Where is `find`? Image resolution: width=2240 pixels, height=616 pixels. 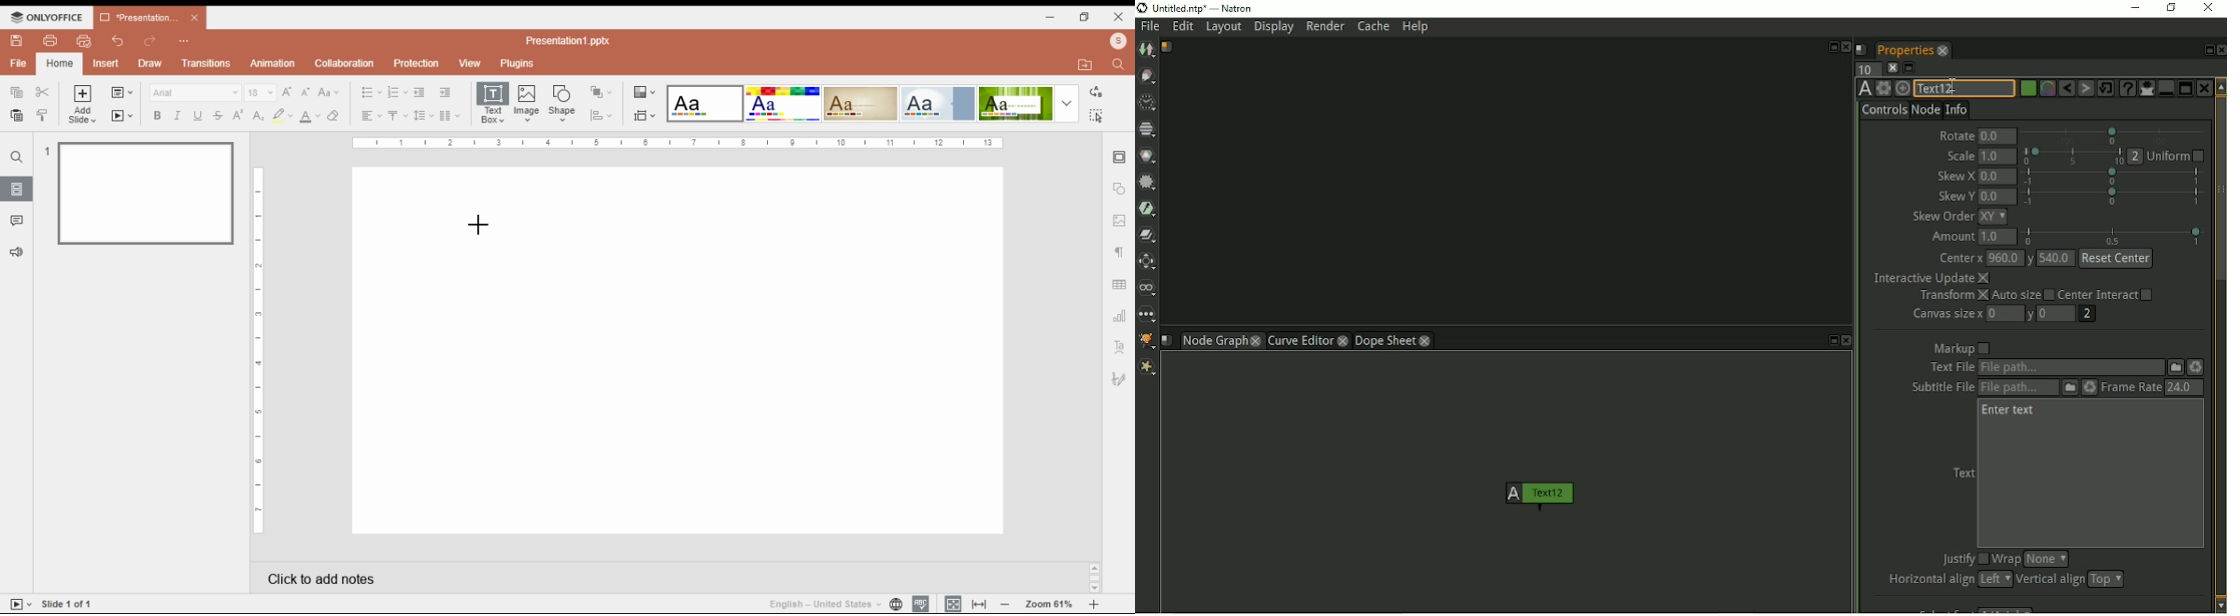
find is located at coordinates (1098, 115).